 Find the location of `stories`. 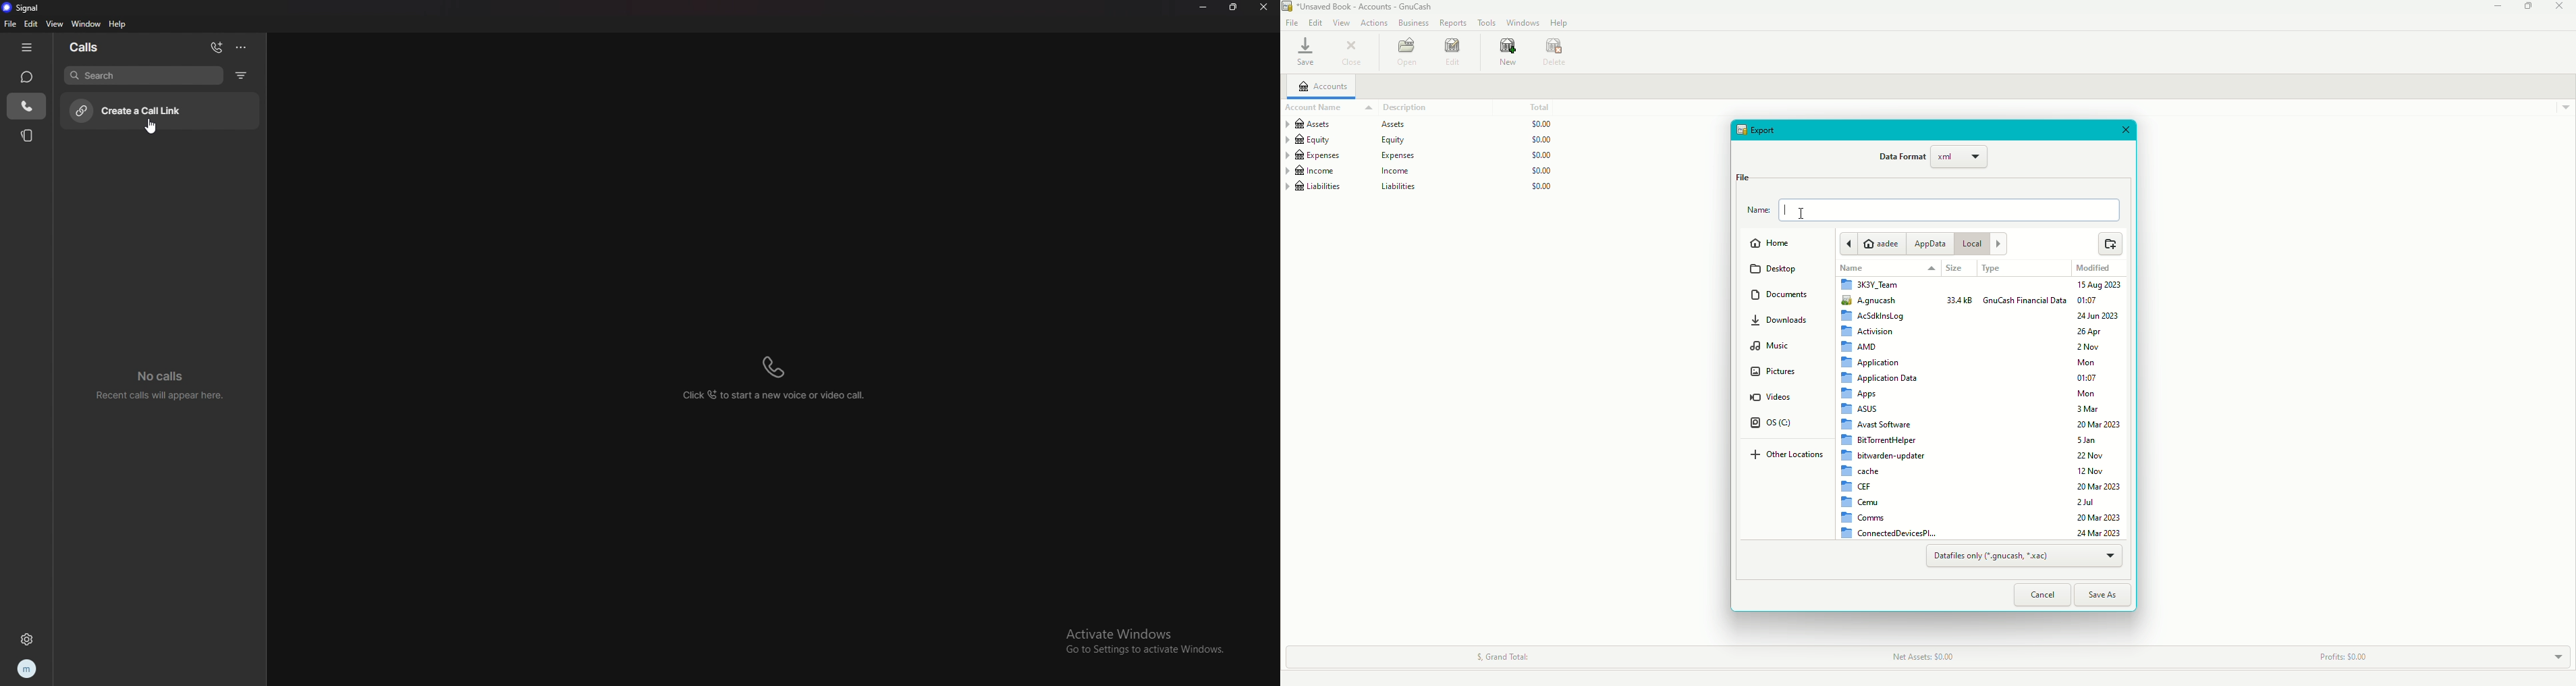

stories is located at coordinates (28, 135).